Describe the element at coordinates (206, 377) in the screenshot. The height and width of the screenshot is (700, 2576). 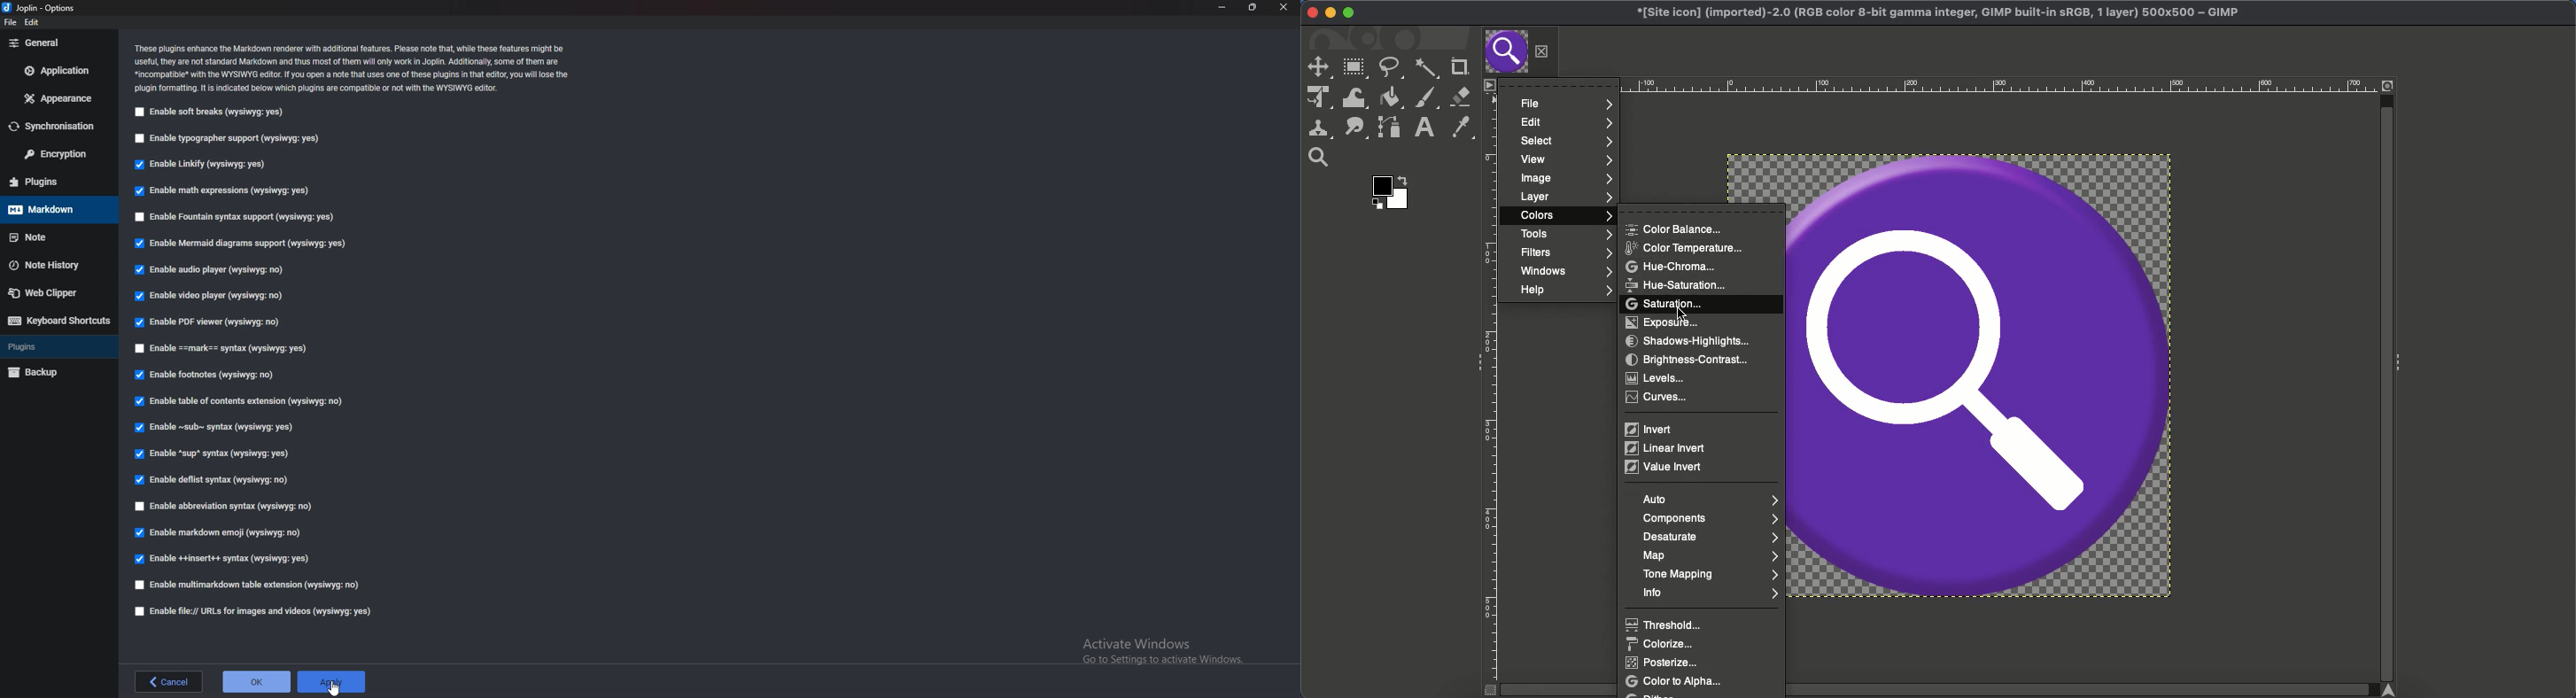
I see `Enable footnotes` at that location.